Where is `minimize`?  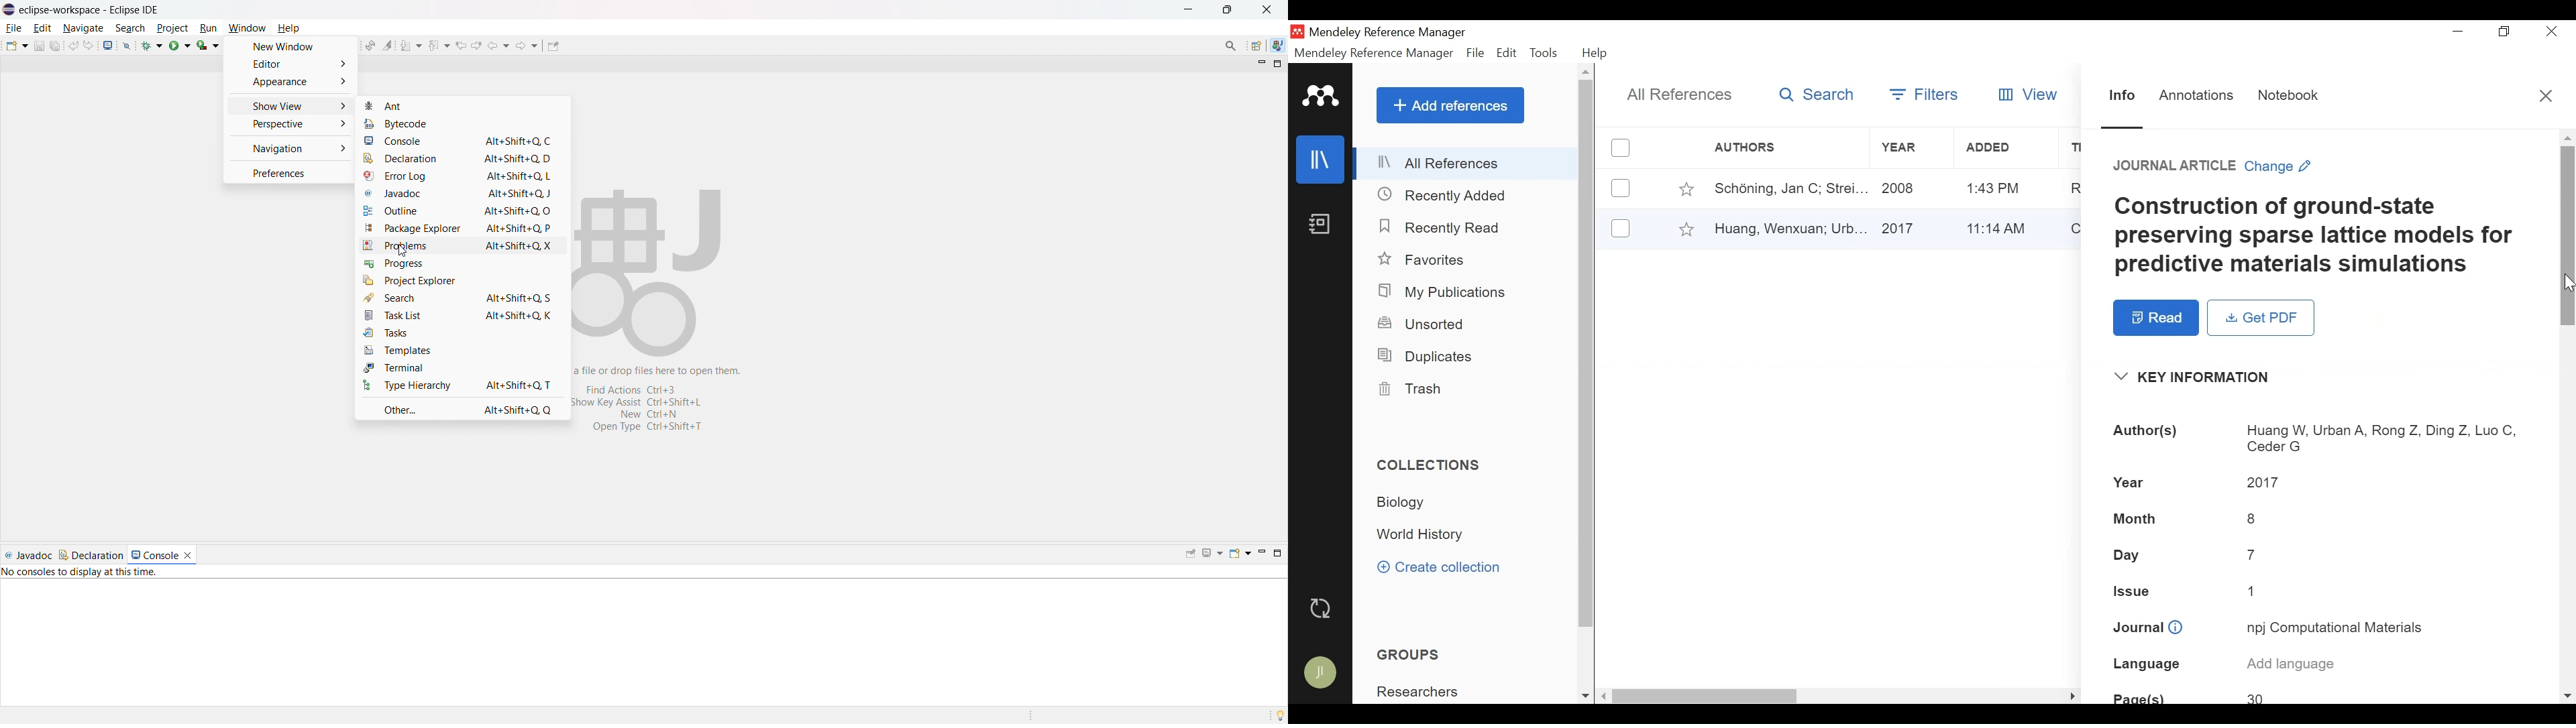 minimize is located at coordinates (1260, 62).